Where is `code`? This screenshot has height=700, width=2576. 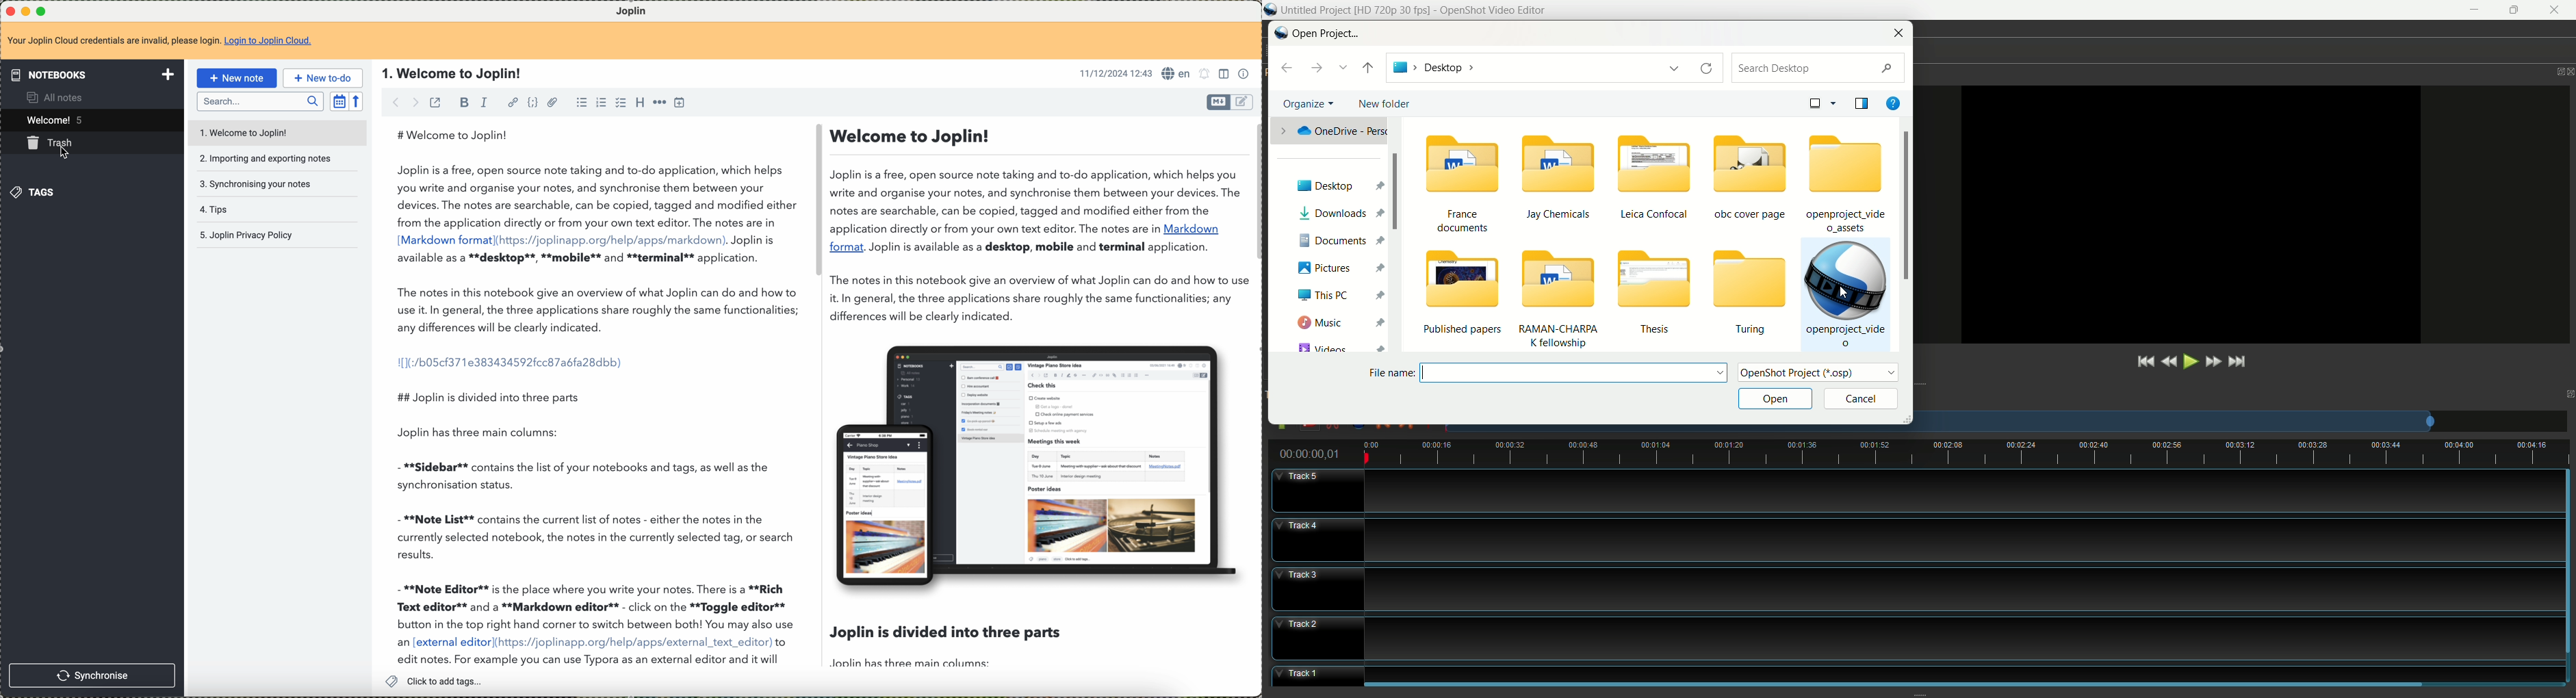
code is located at coordinates (533, 103).